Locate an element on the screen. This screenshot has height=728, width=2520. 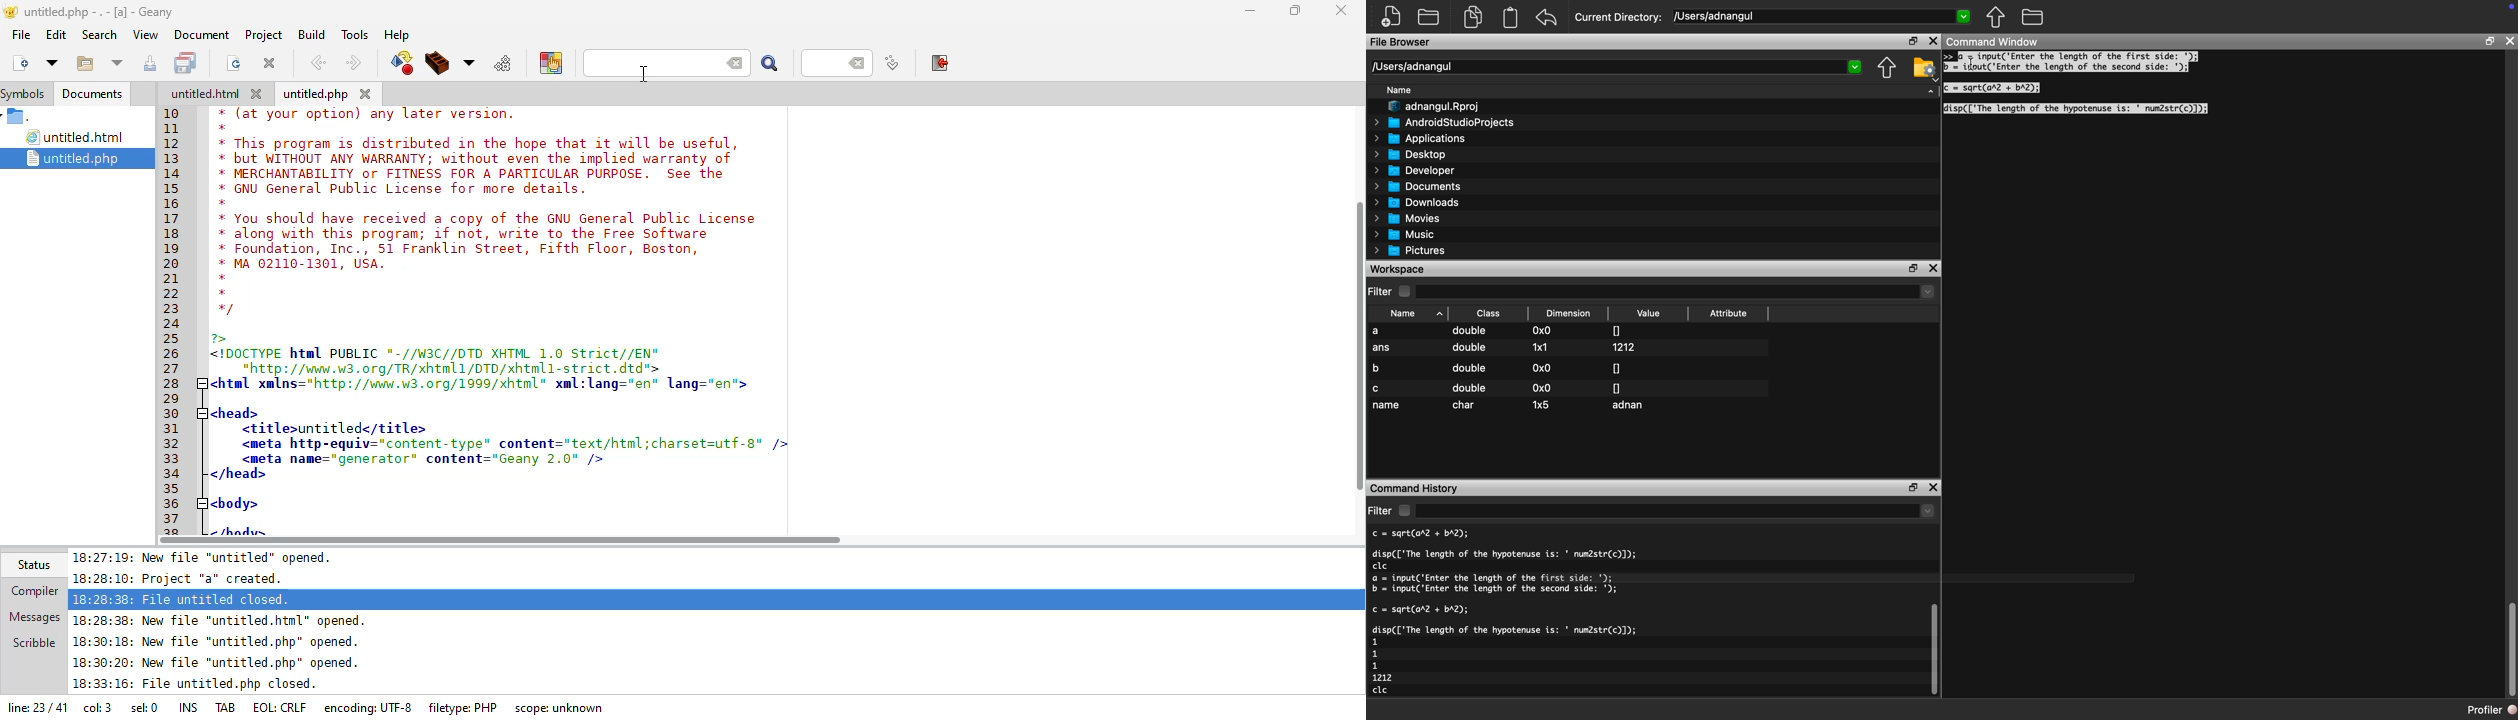
minimize is located at coordinates (1250, 10).